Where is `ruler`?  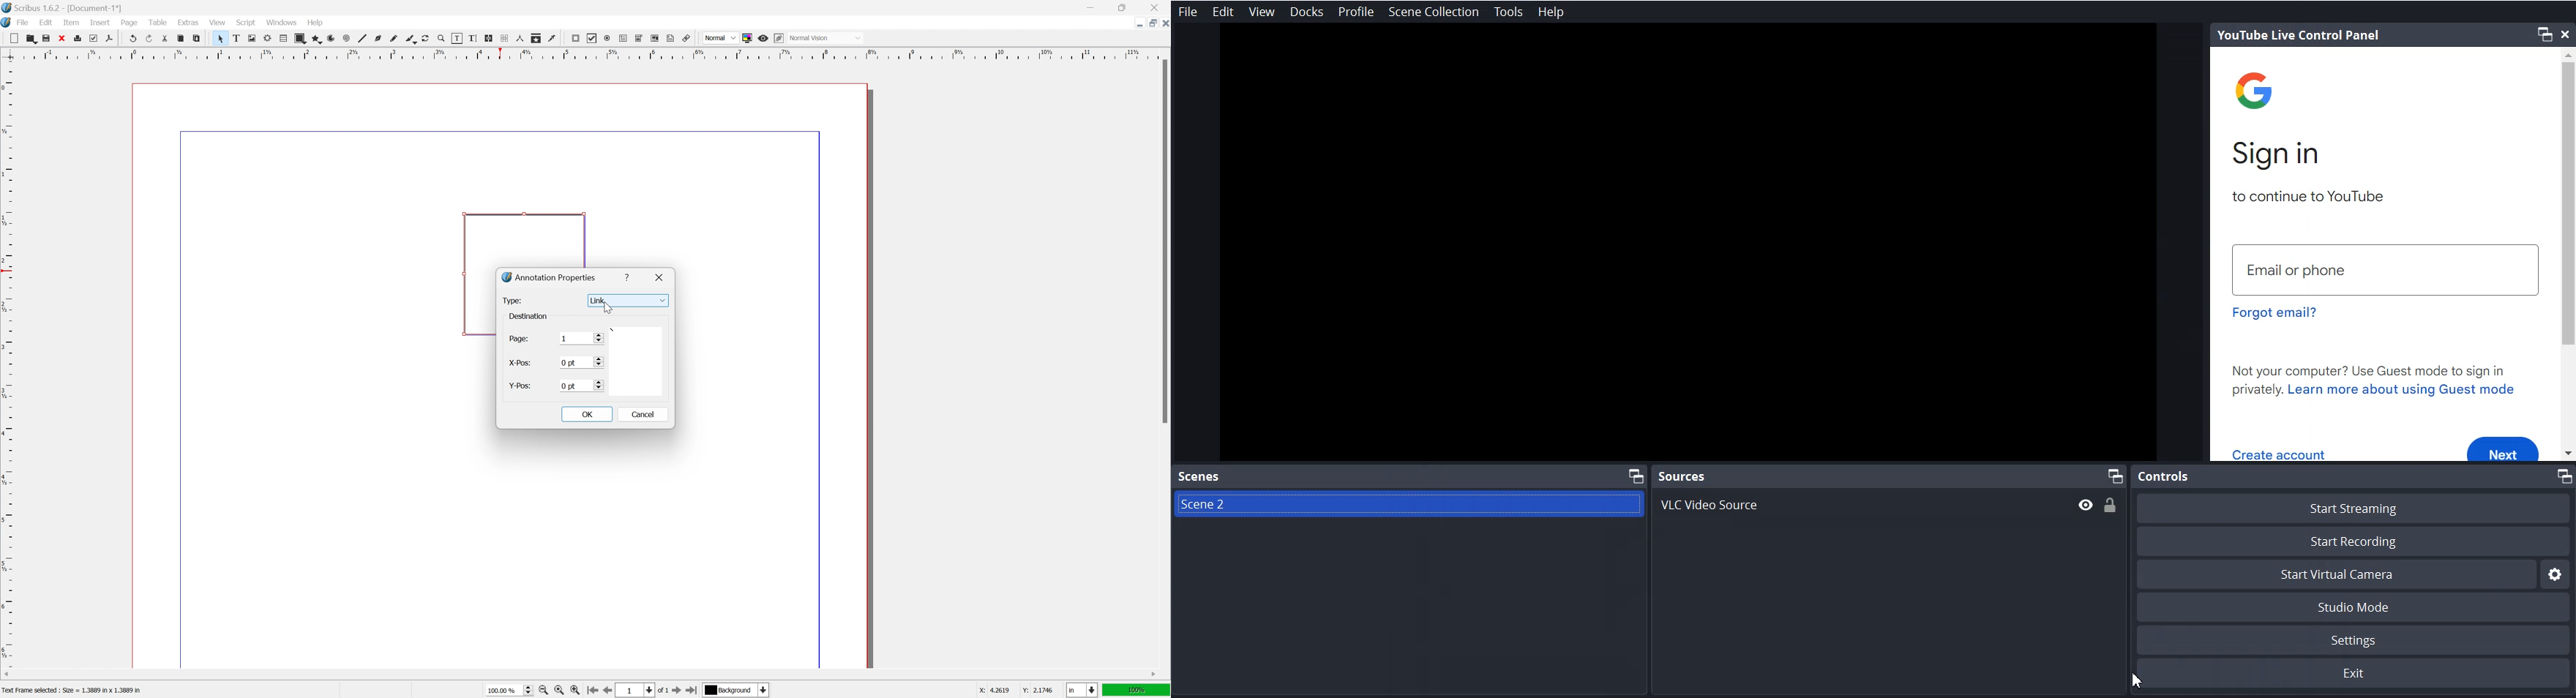
ruler is located at coordinates (7, 364).